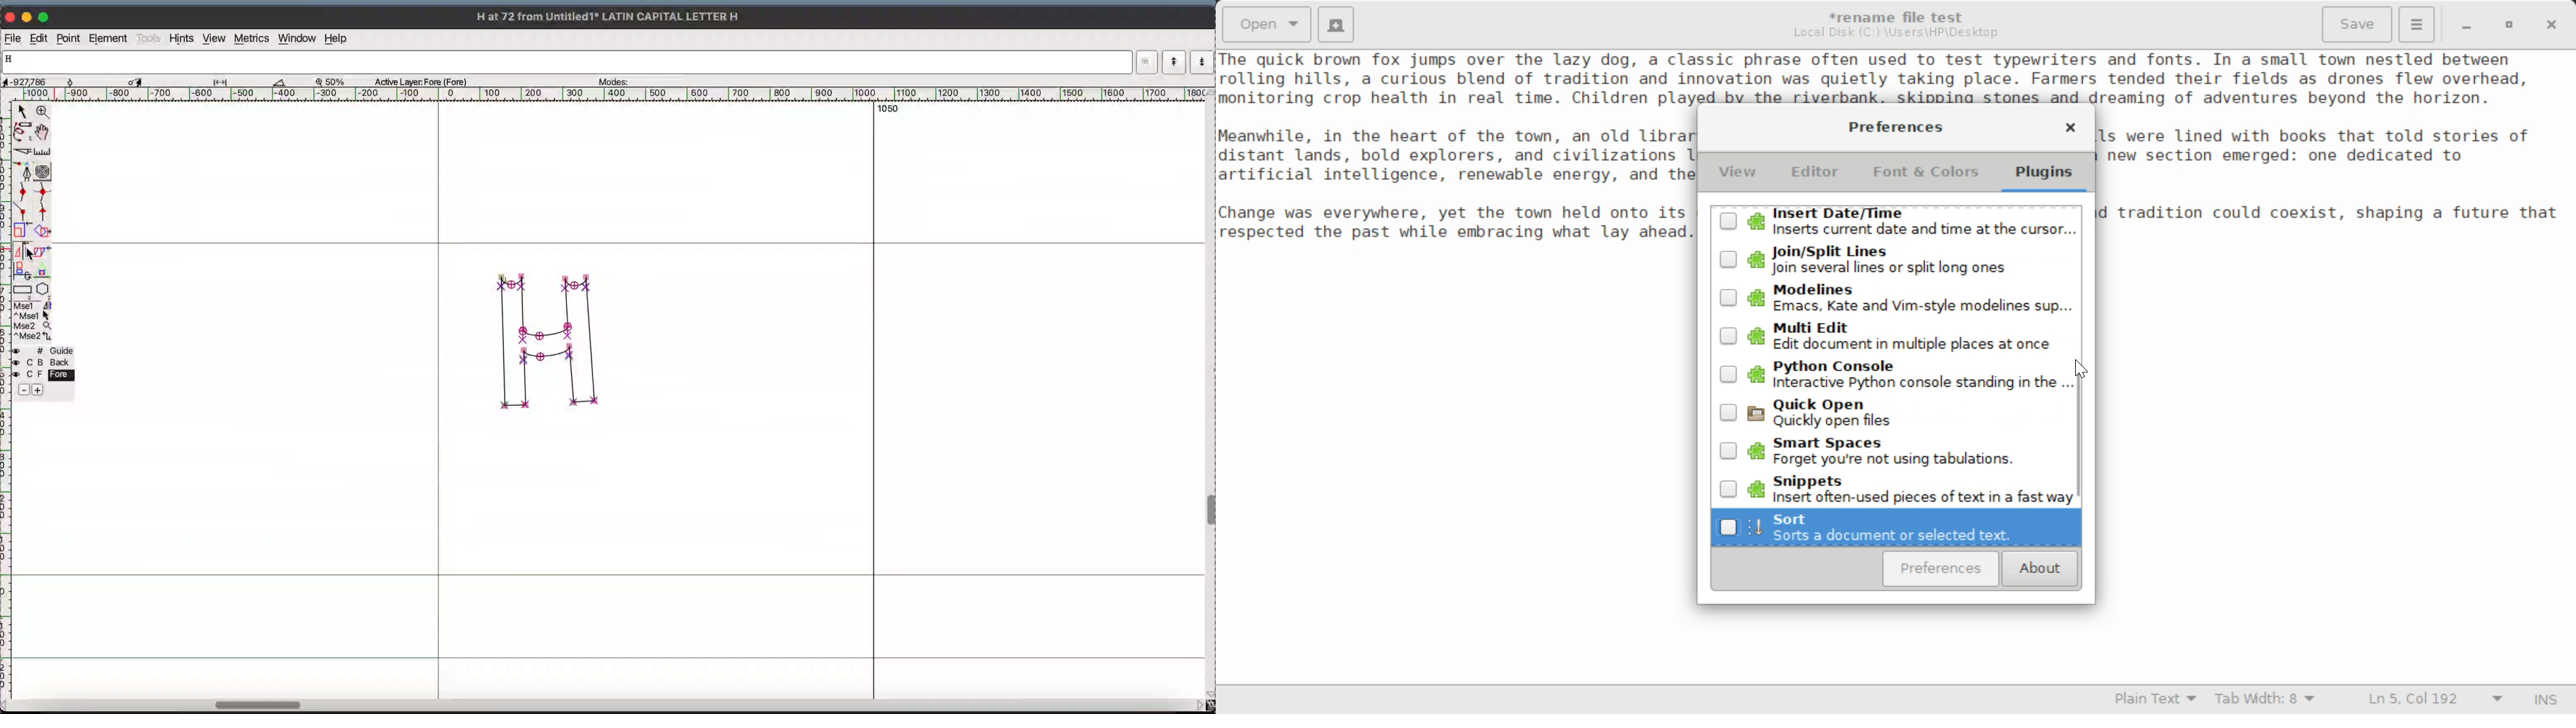  Describe the element at coordinates (1818, 176) in the screenshot. I see `Editor Tab` at that location.